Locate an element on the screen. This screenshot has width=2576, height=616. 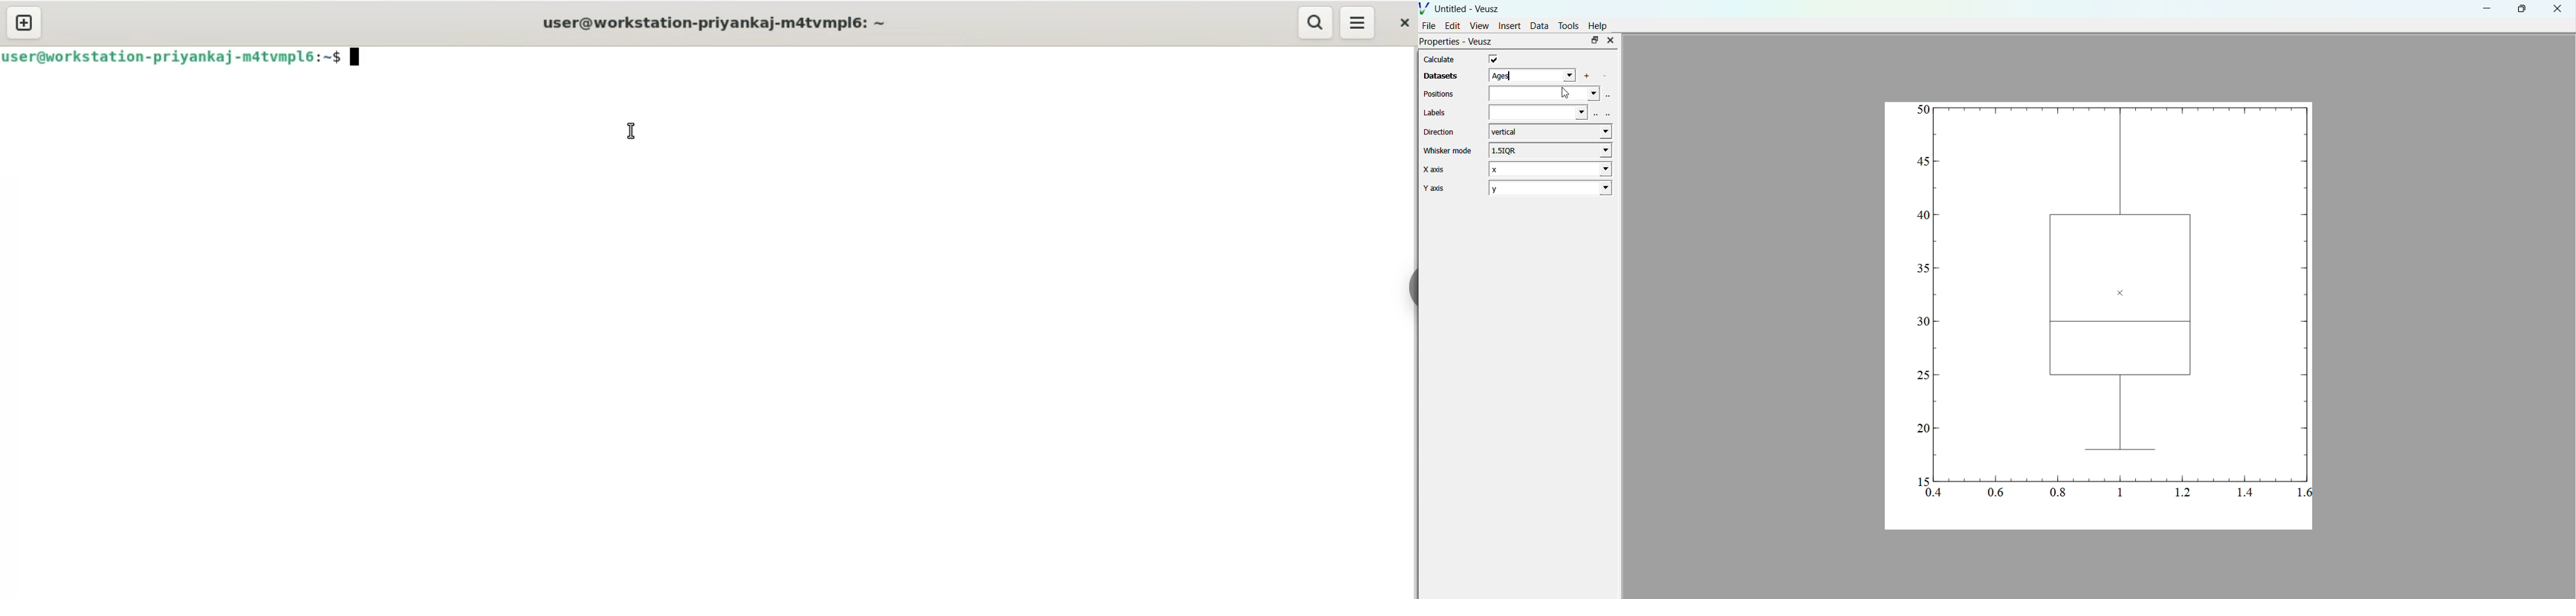
add is located at coordinates (1589, 75).